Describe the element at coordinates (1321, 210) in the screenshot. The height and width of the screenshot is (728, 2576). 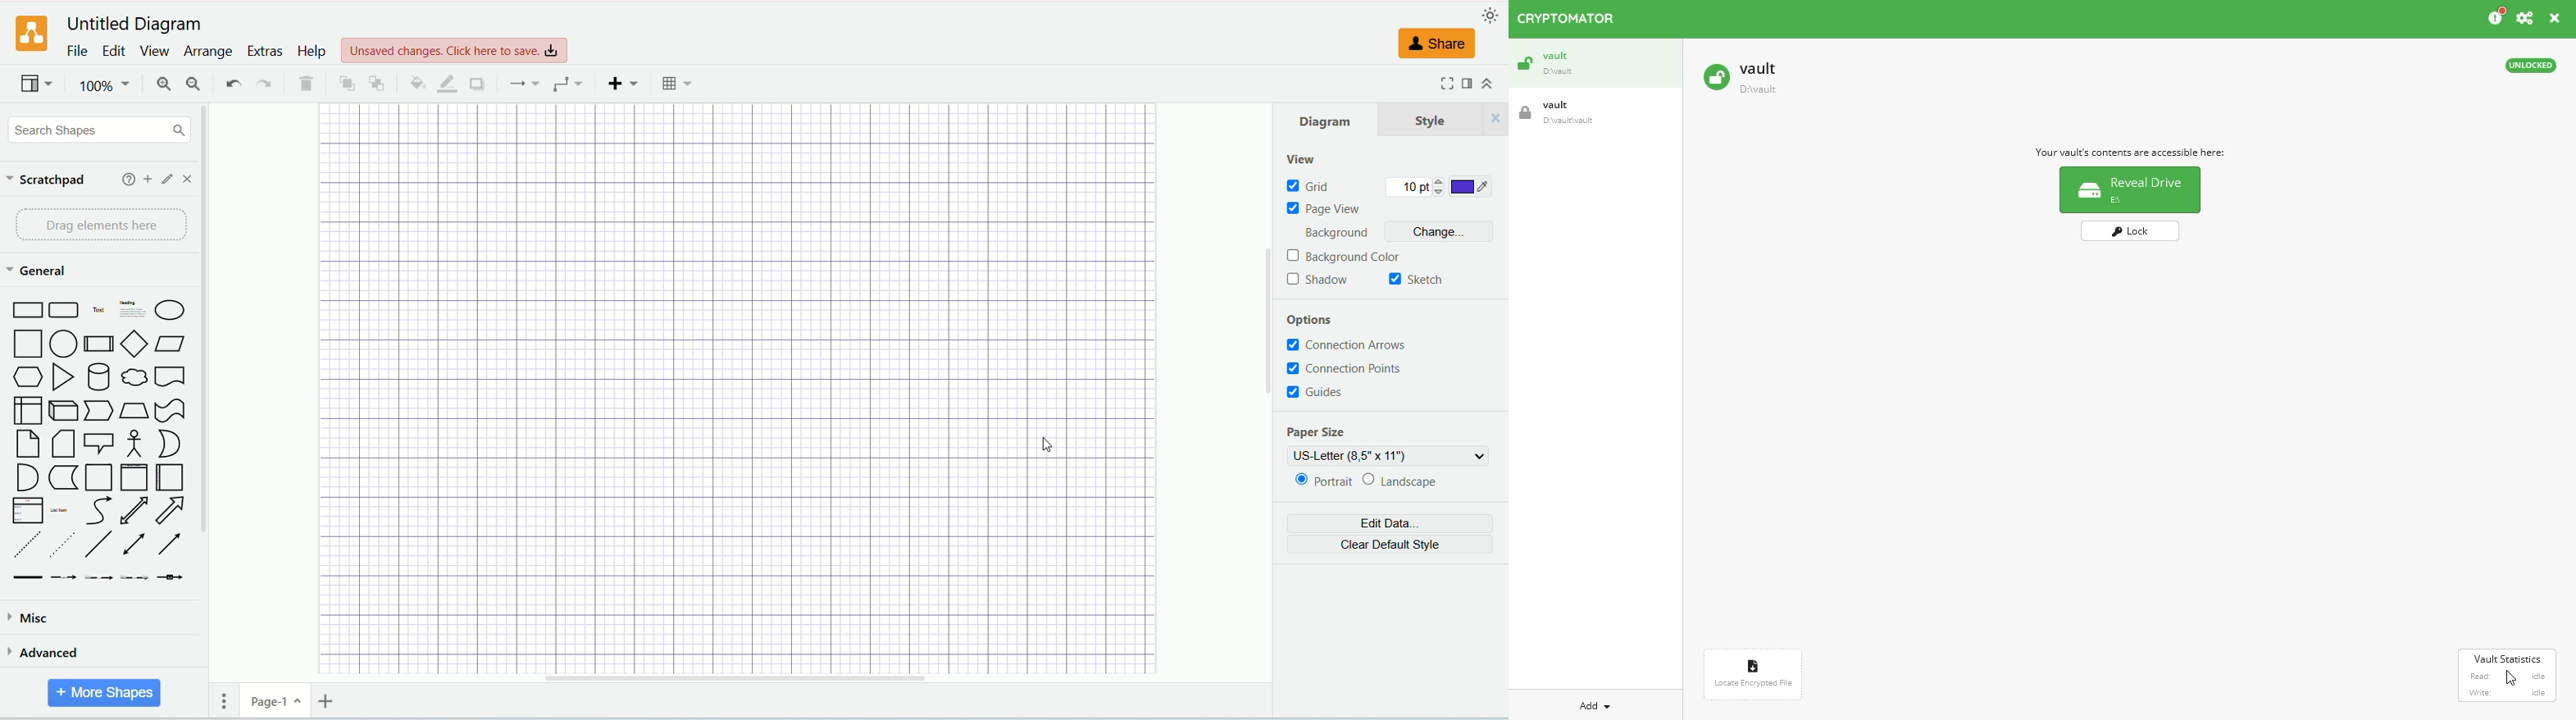
I see `page view` at that location.